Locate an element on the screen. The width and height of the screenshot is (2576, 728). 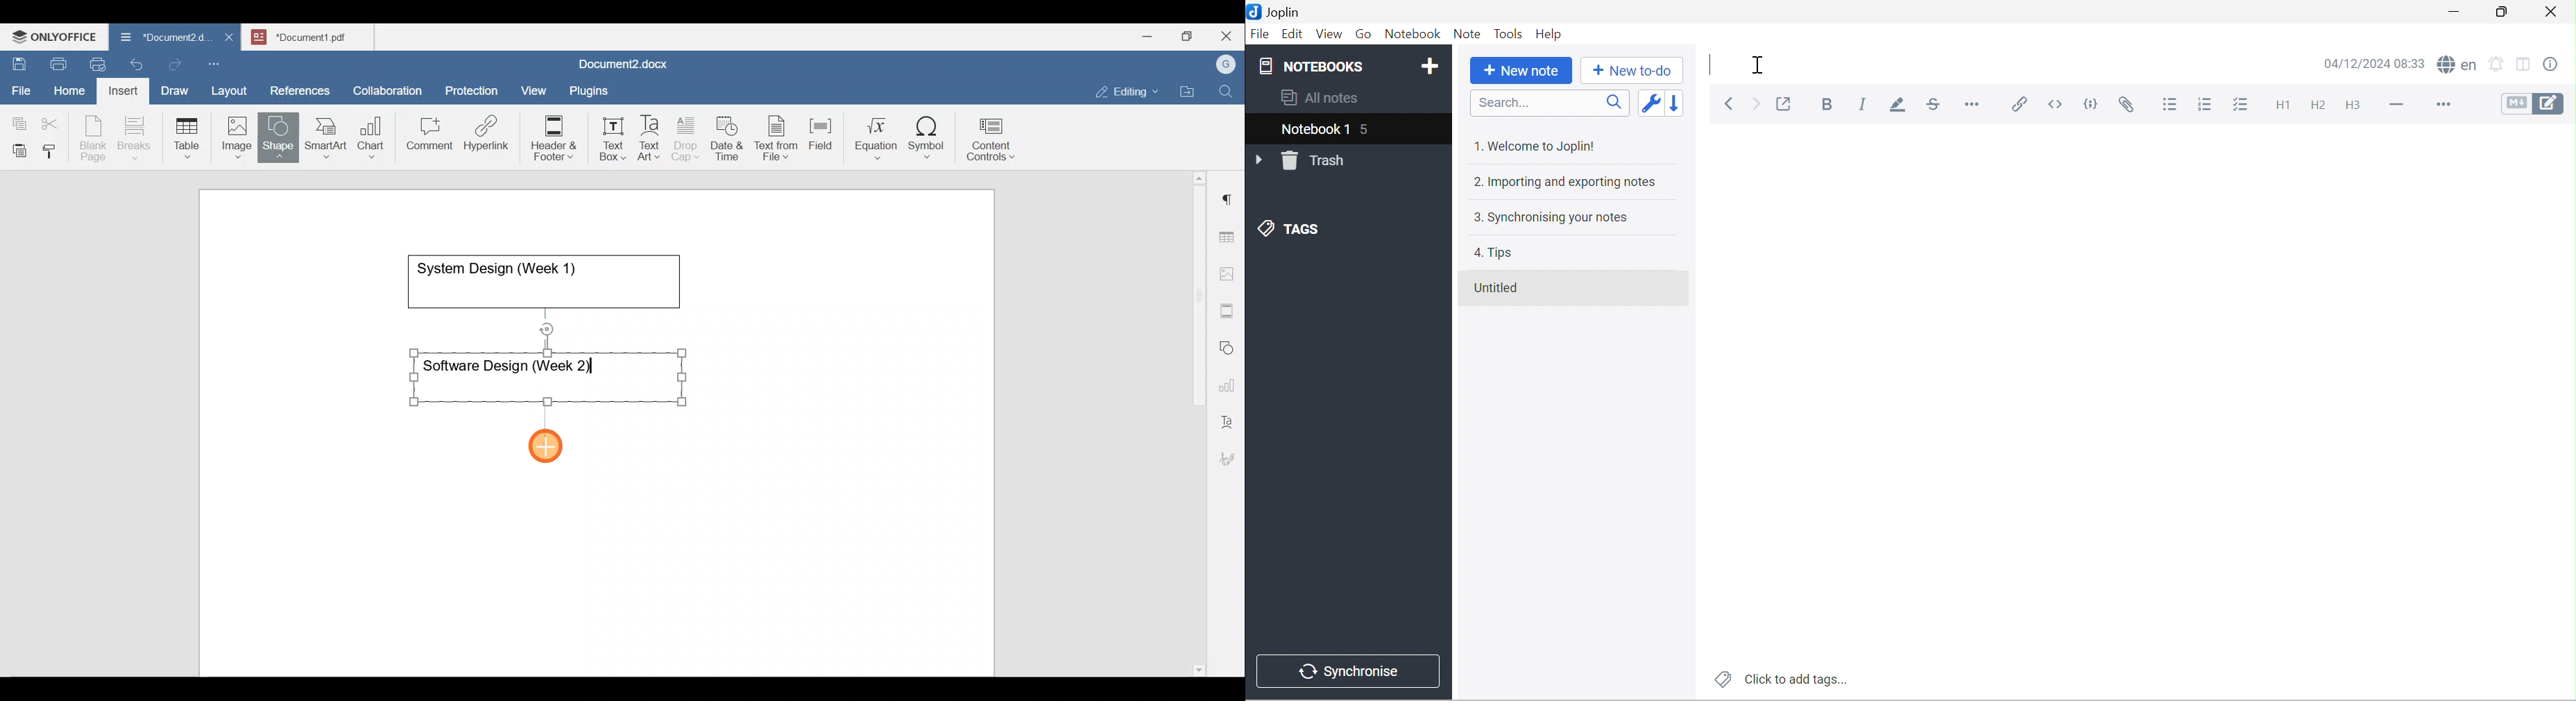
Toggle editors is located at coordinates (2532, 103).